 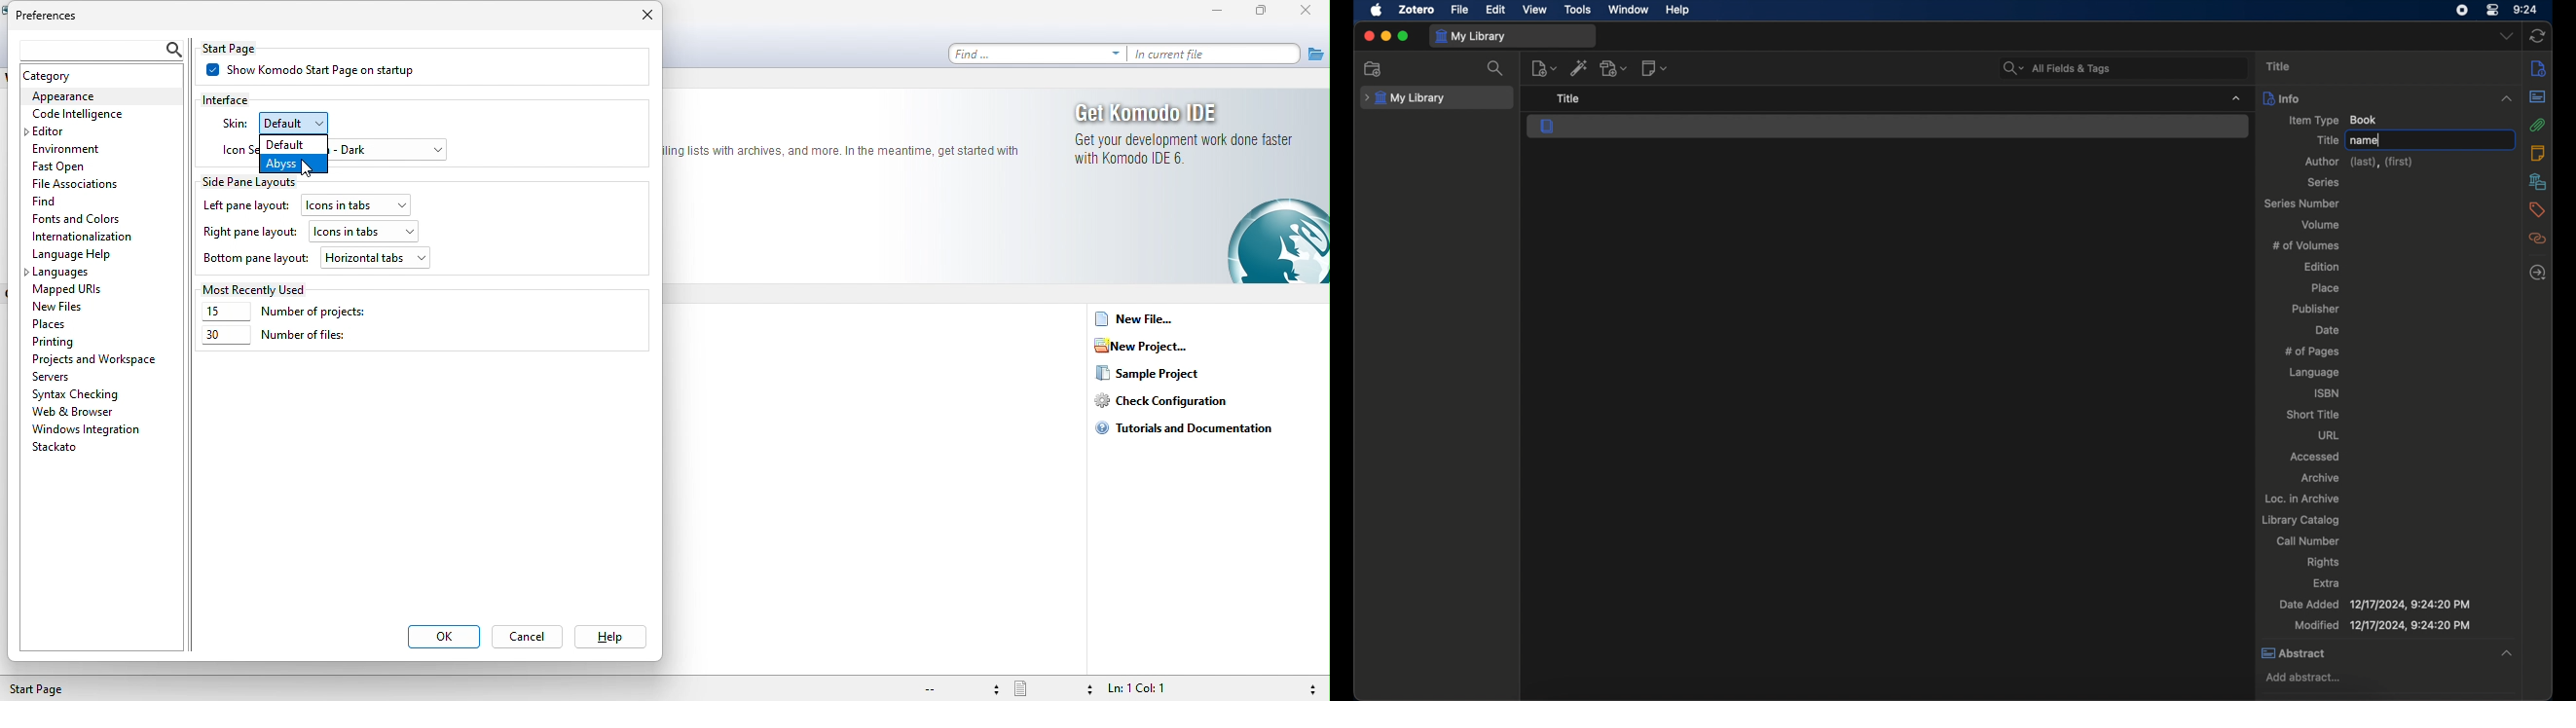 I want to click on scroll box, so click(x=2518, y=325).